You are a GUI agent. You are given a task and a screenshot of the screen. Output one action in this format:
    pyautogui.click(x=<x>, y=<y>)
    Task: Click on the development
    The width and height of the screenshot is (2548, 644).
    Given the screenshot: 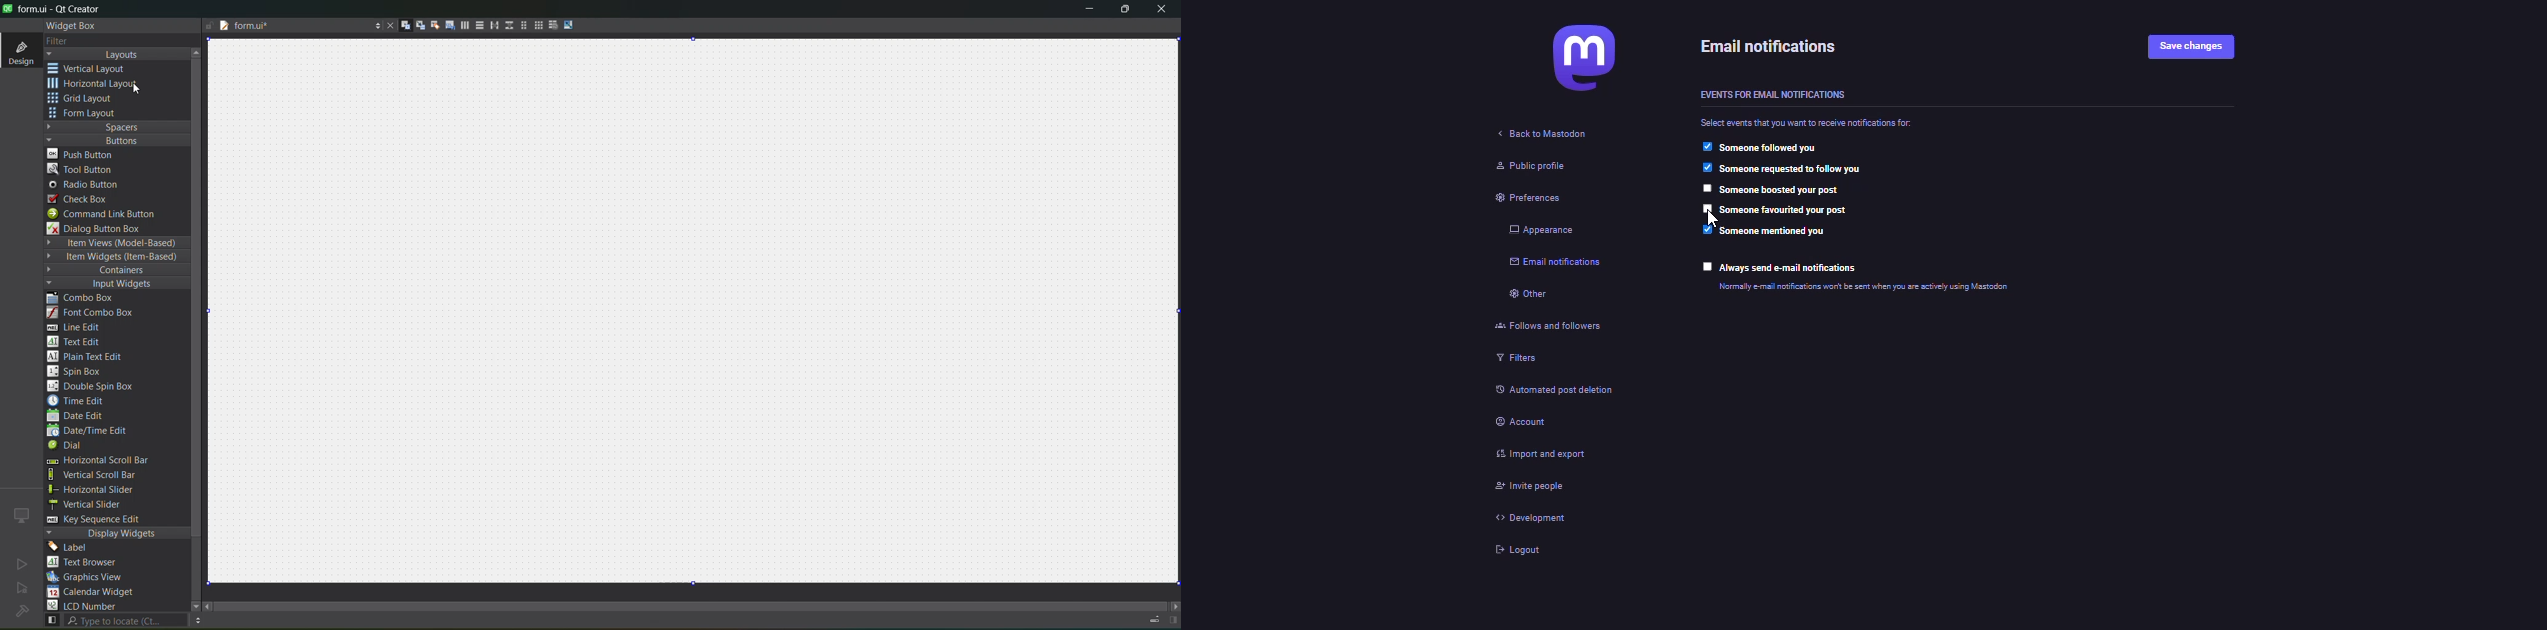 What is the action you would take?
    pyautogui.click(x=1526, y=518)
    